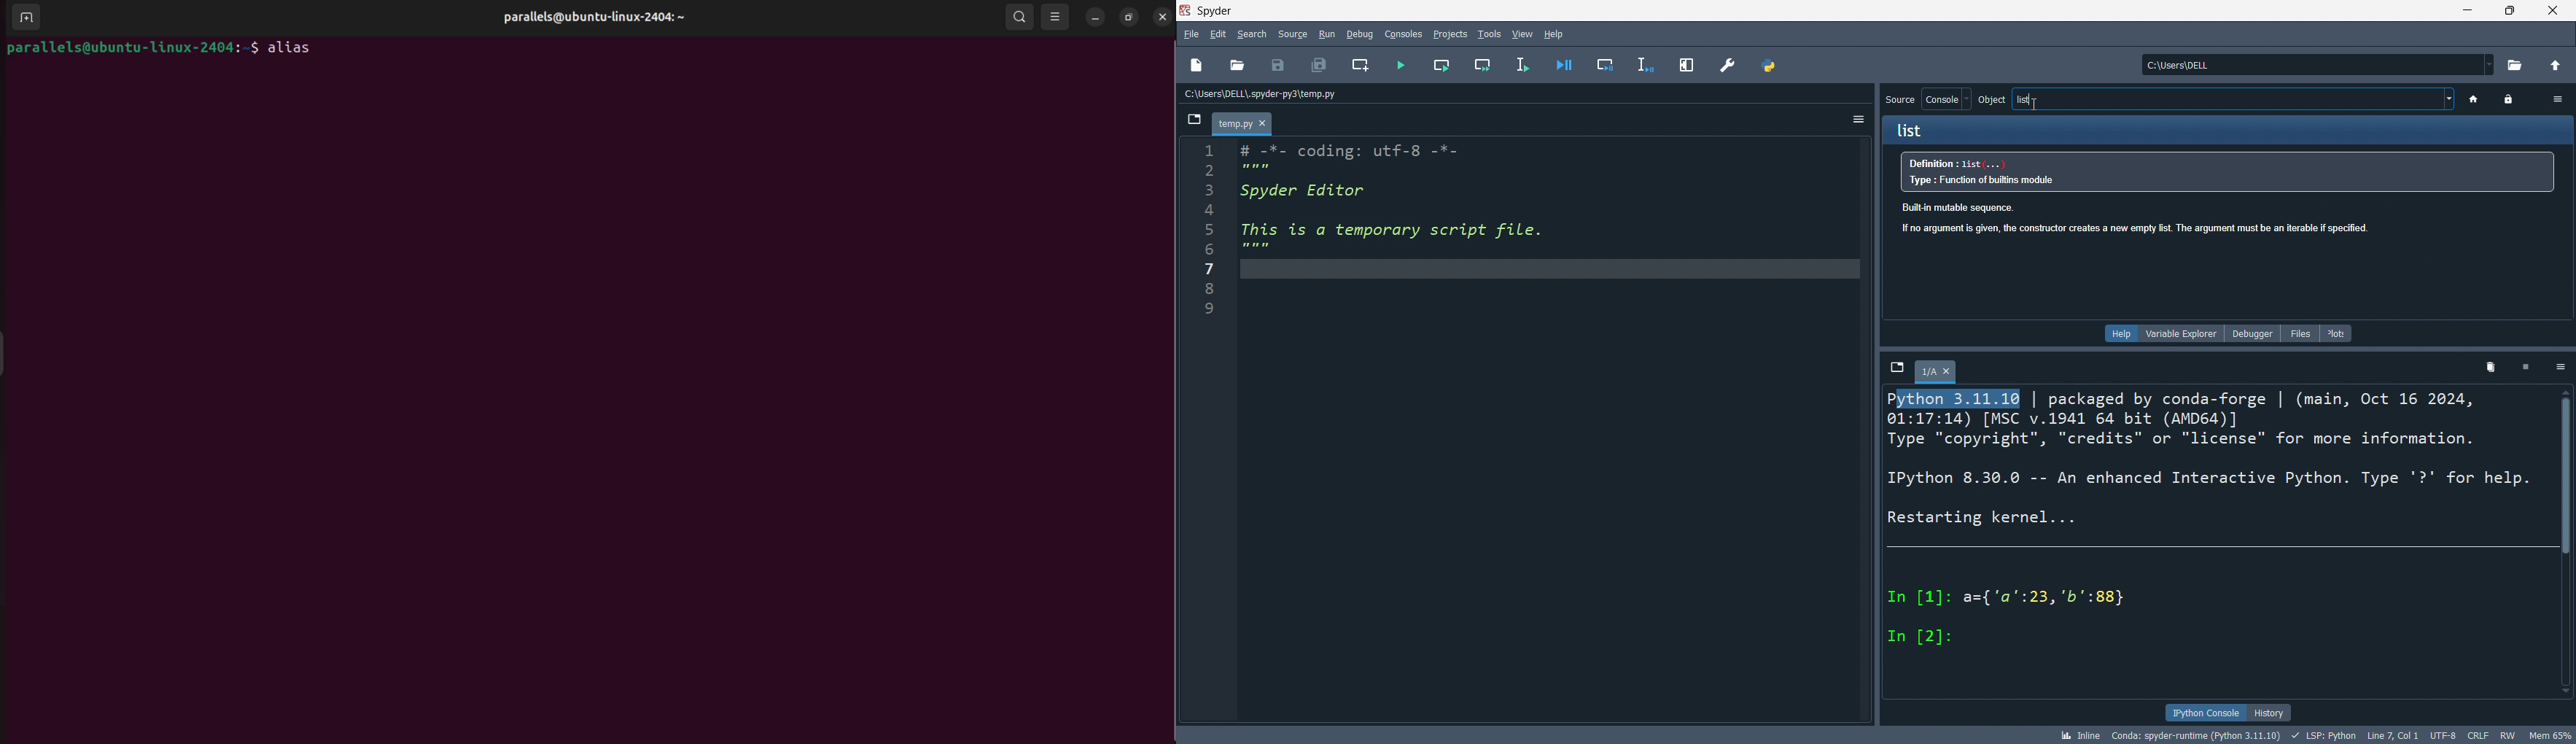  I want to click on new file, so click(1199, 66).